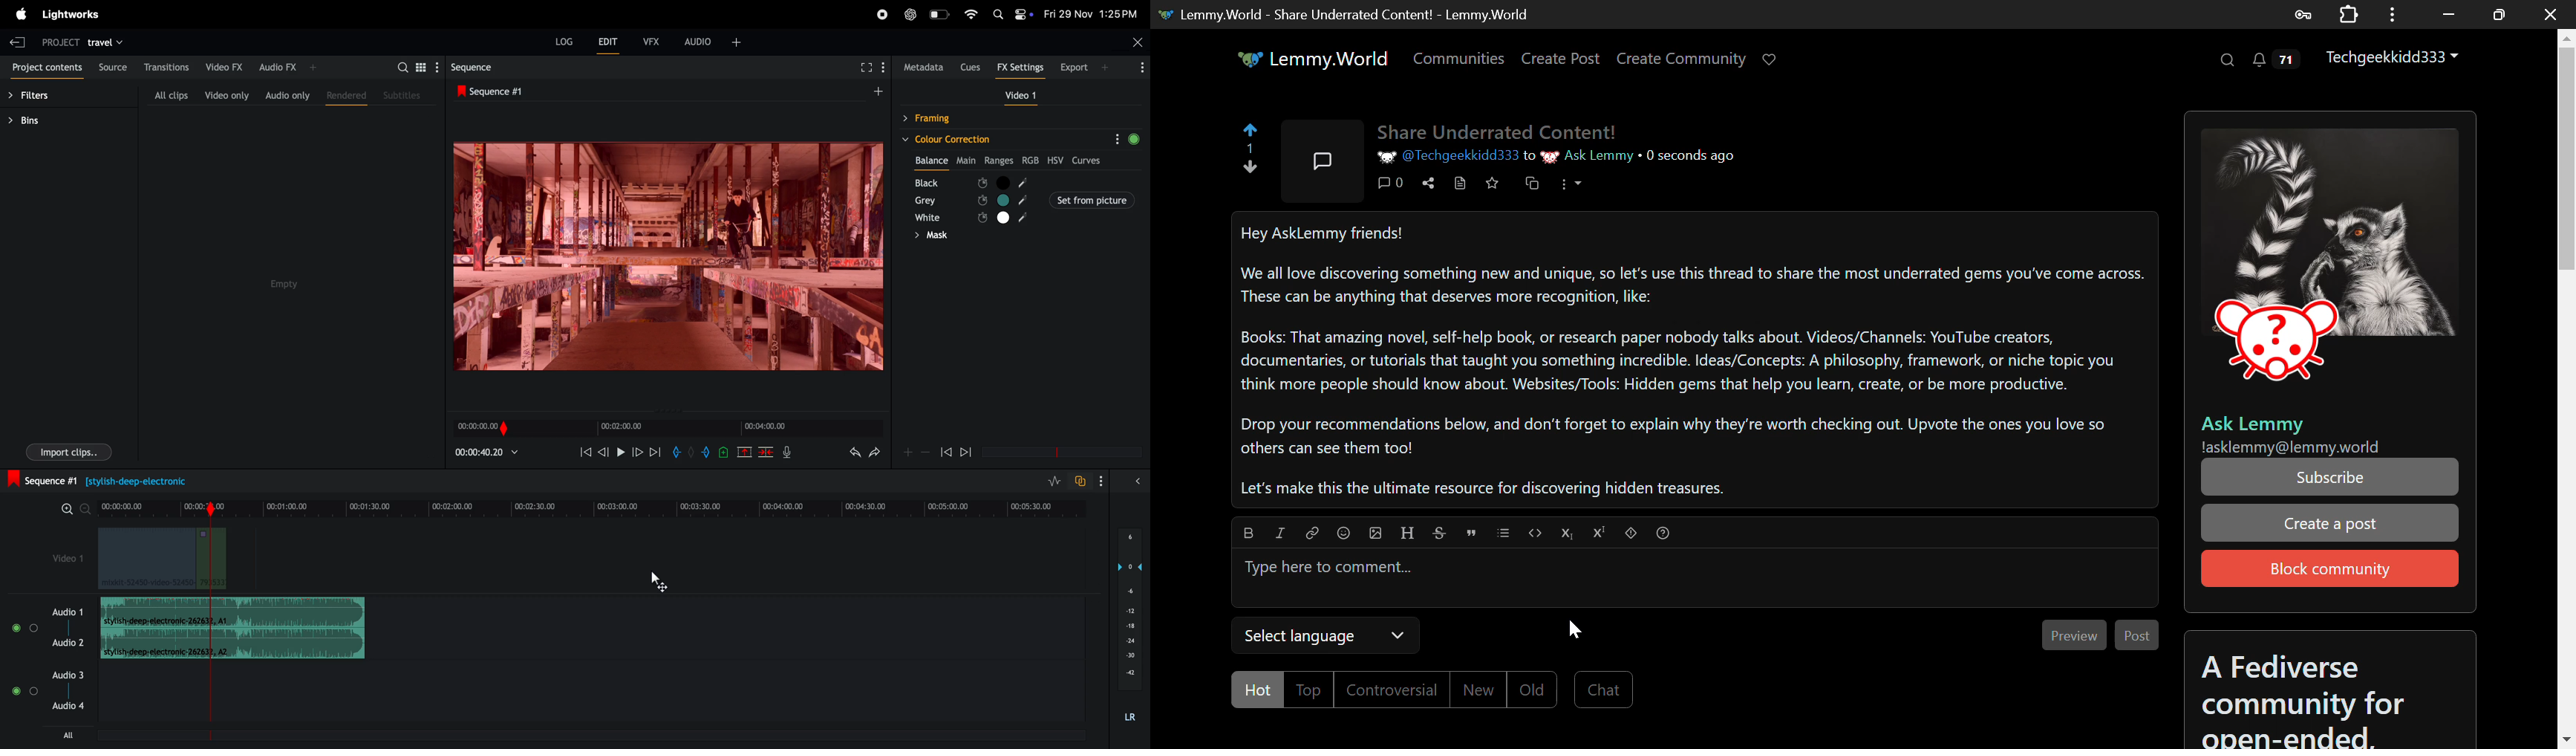 Image resolution: width=2576 pixels, height=756 pixels. I want to click on Scroll Bar, so click(2567, 381).